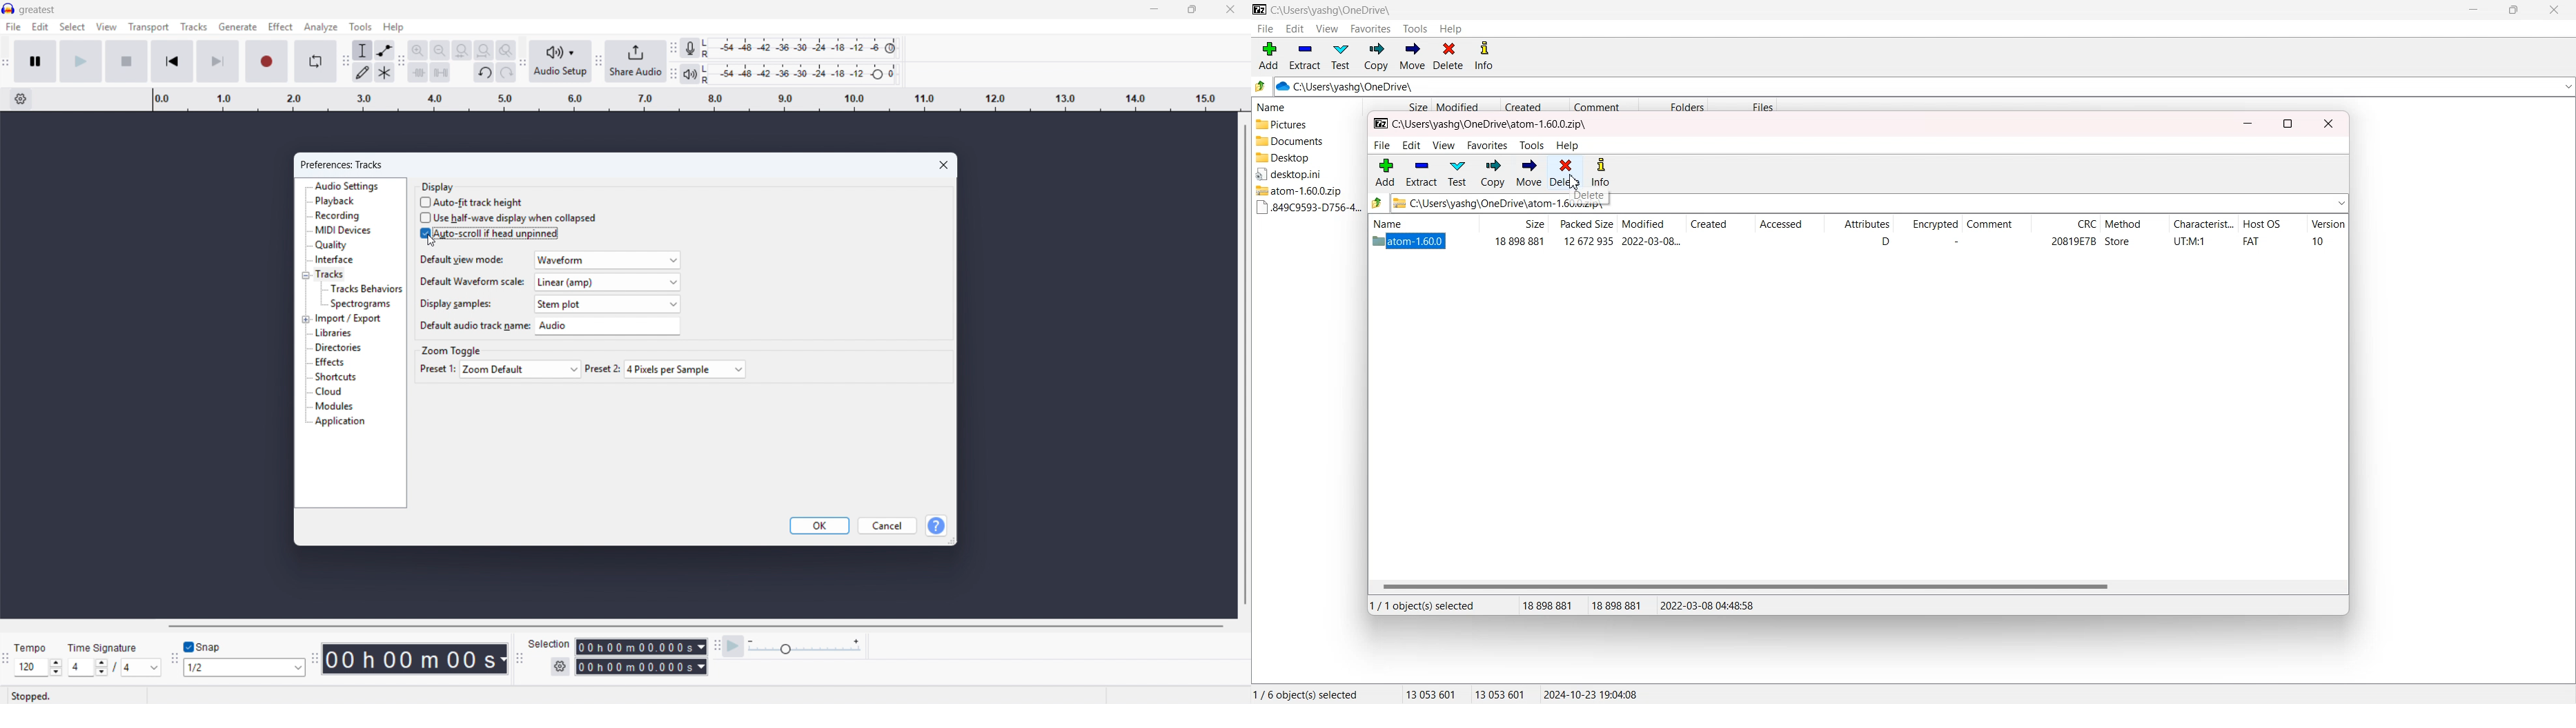 Image resolution: width=2576 pixels, height=728 pixels. What do you see at coordinates (333, 332) in the screenshot?
I see `Libraries ` at bounding box center [333, 332].